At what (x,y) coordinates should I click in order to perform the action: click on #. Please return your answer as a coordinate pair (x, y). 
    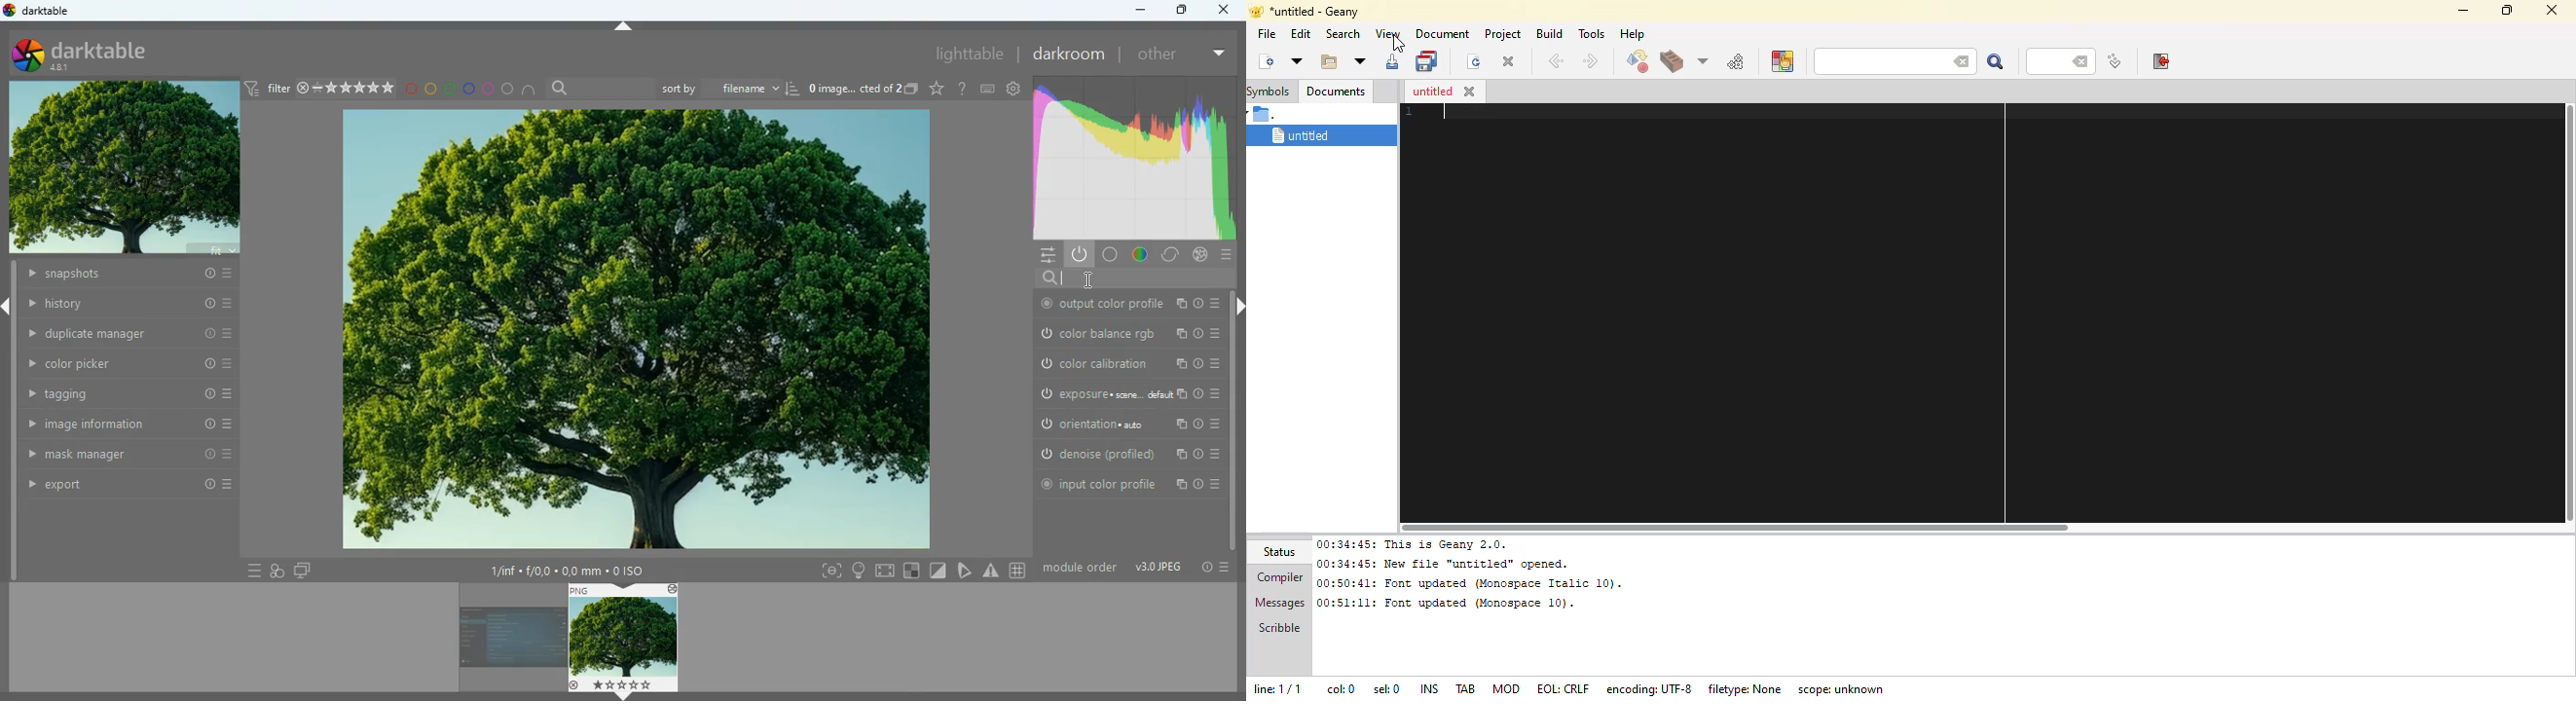
    Looking at the image, I should click on (1016, 570).